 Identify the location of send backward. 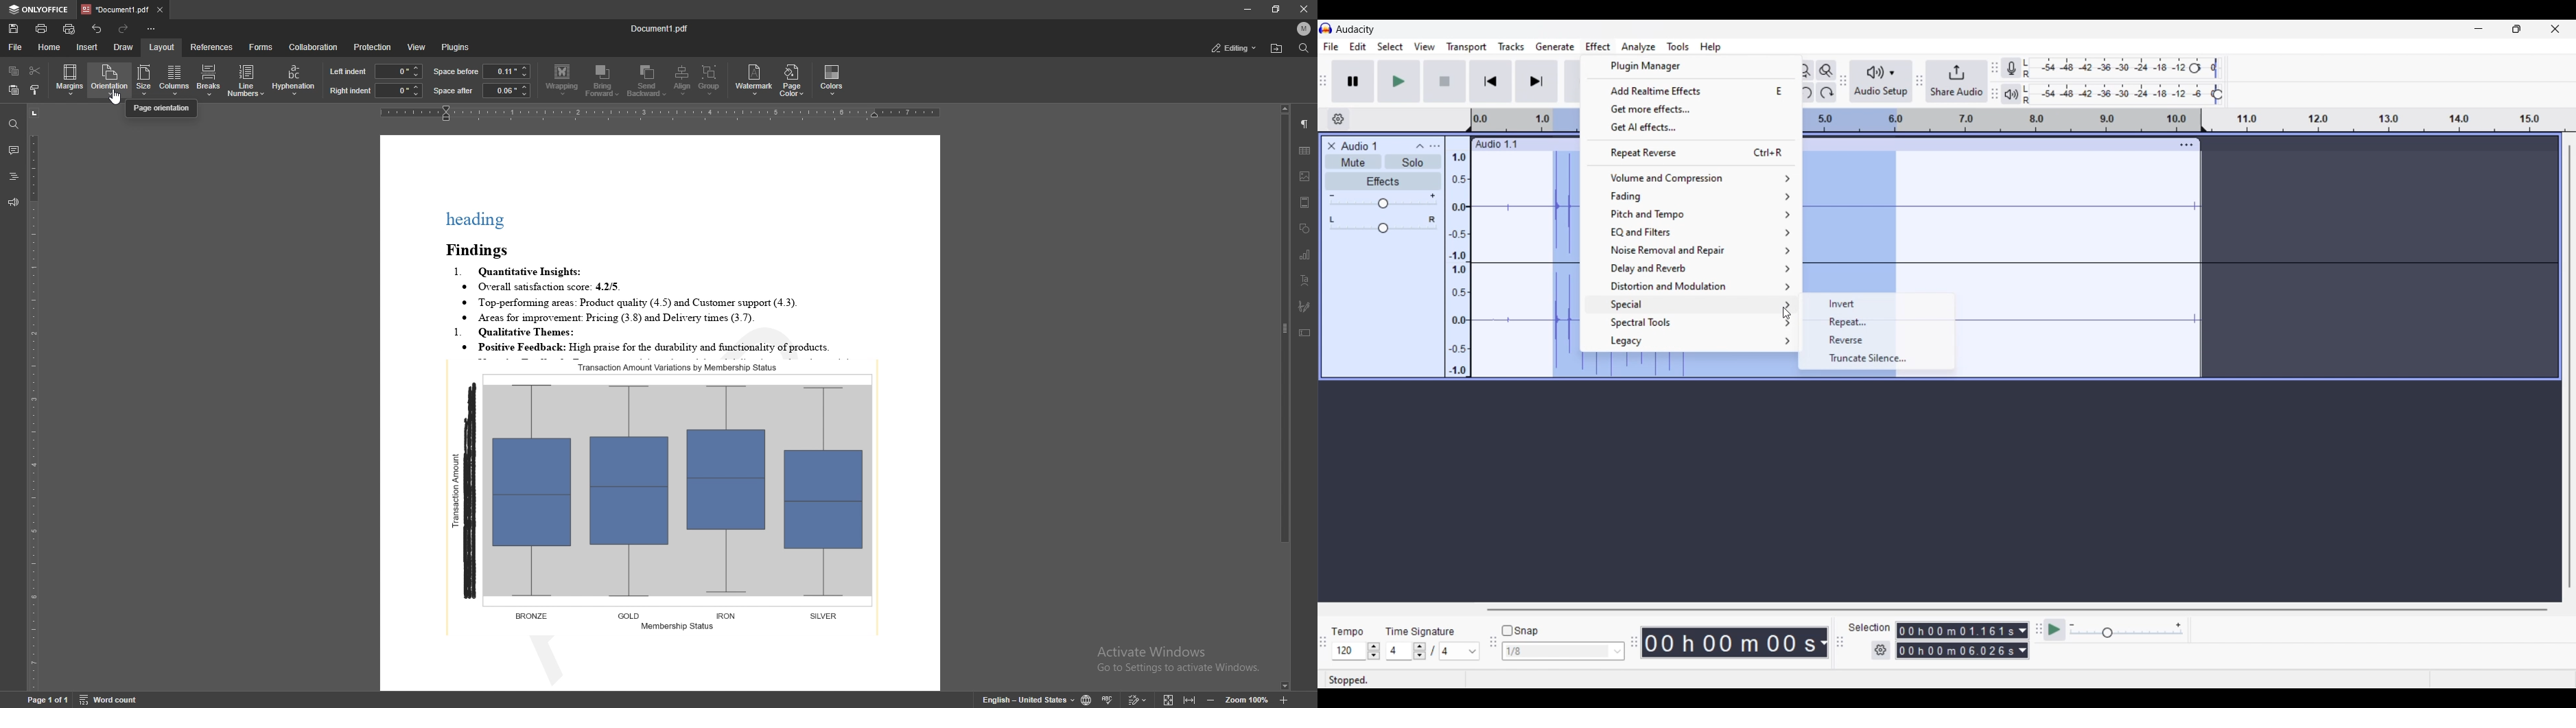
(647, 80).